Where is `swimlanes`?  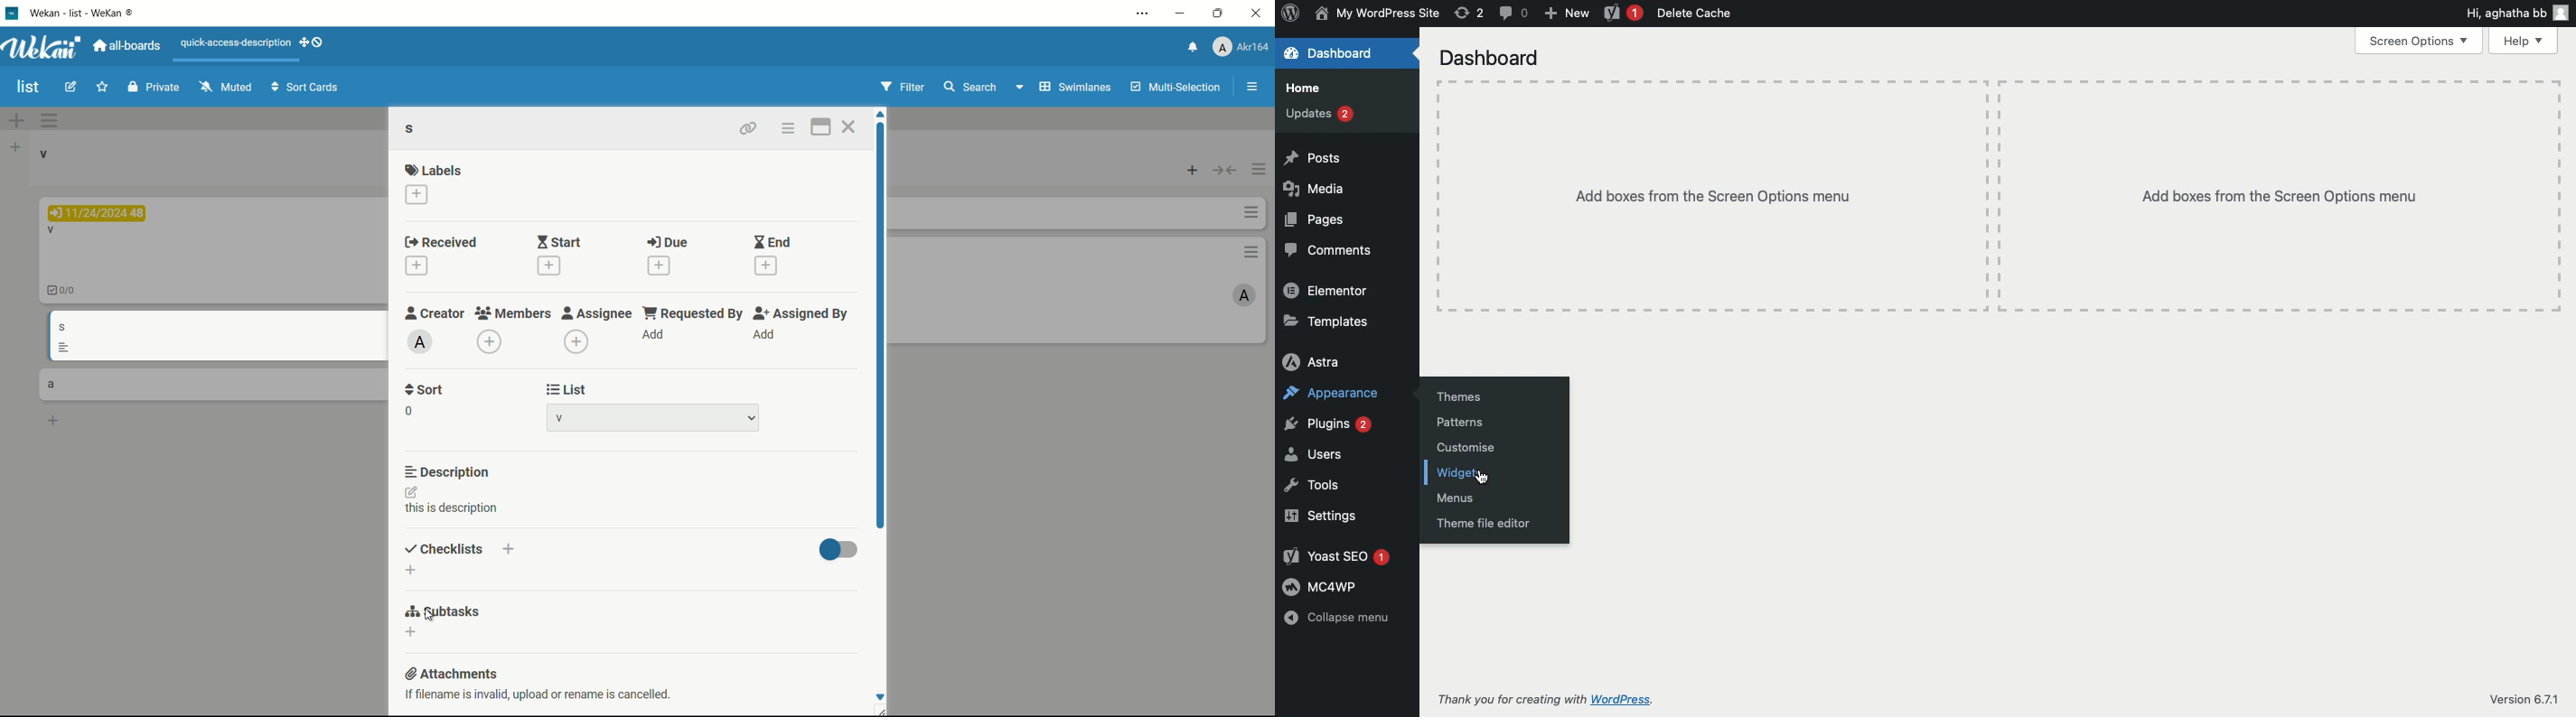 swimlanes is located at coordinates (1077, 88).